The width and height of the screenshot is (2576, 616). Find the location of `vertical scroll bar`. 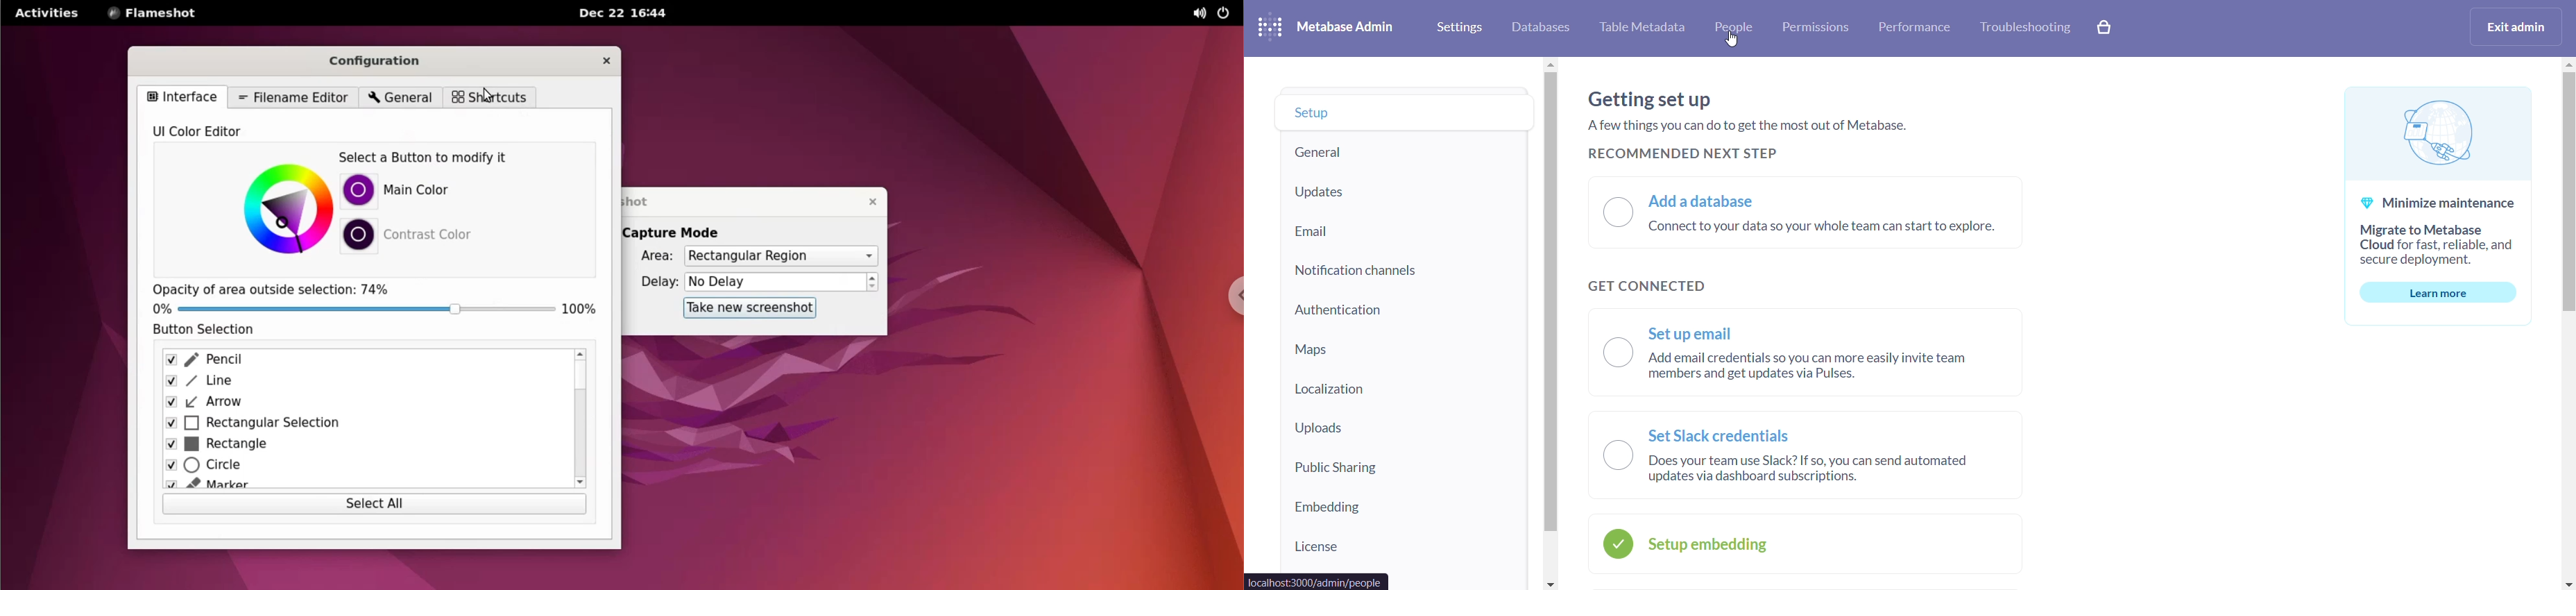

vertical scroll bar is located at coordinates (2568, 322).